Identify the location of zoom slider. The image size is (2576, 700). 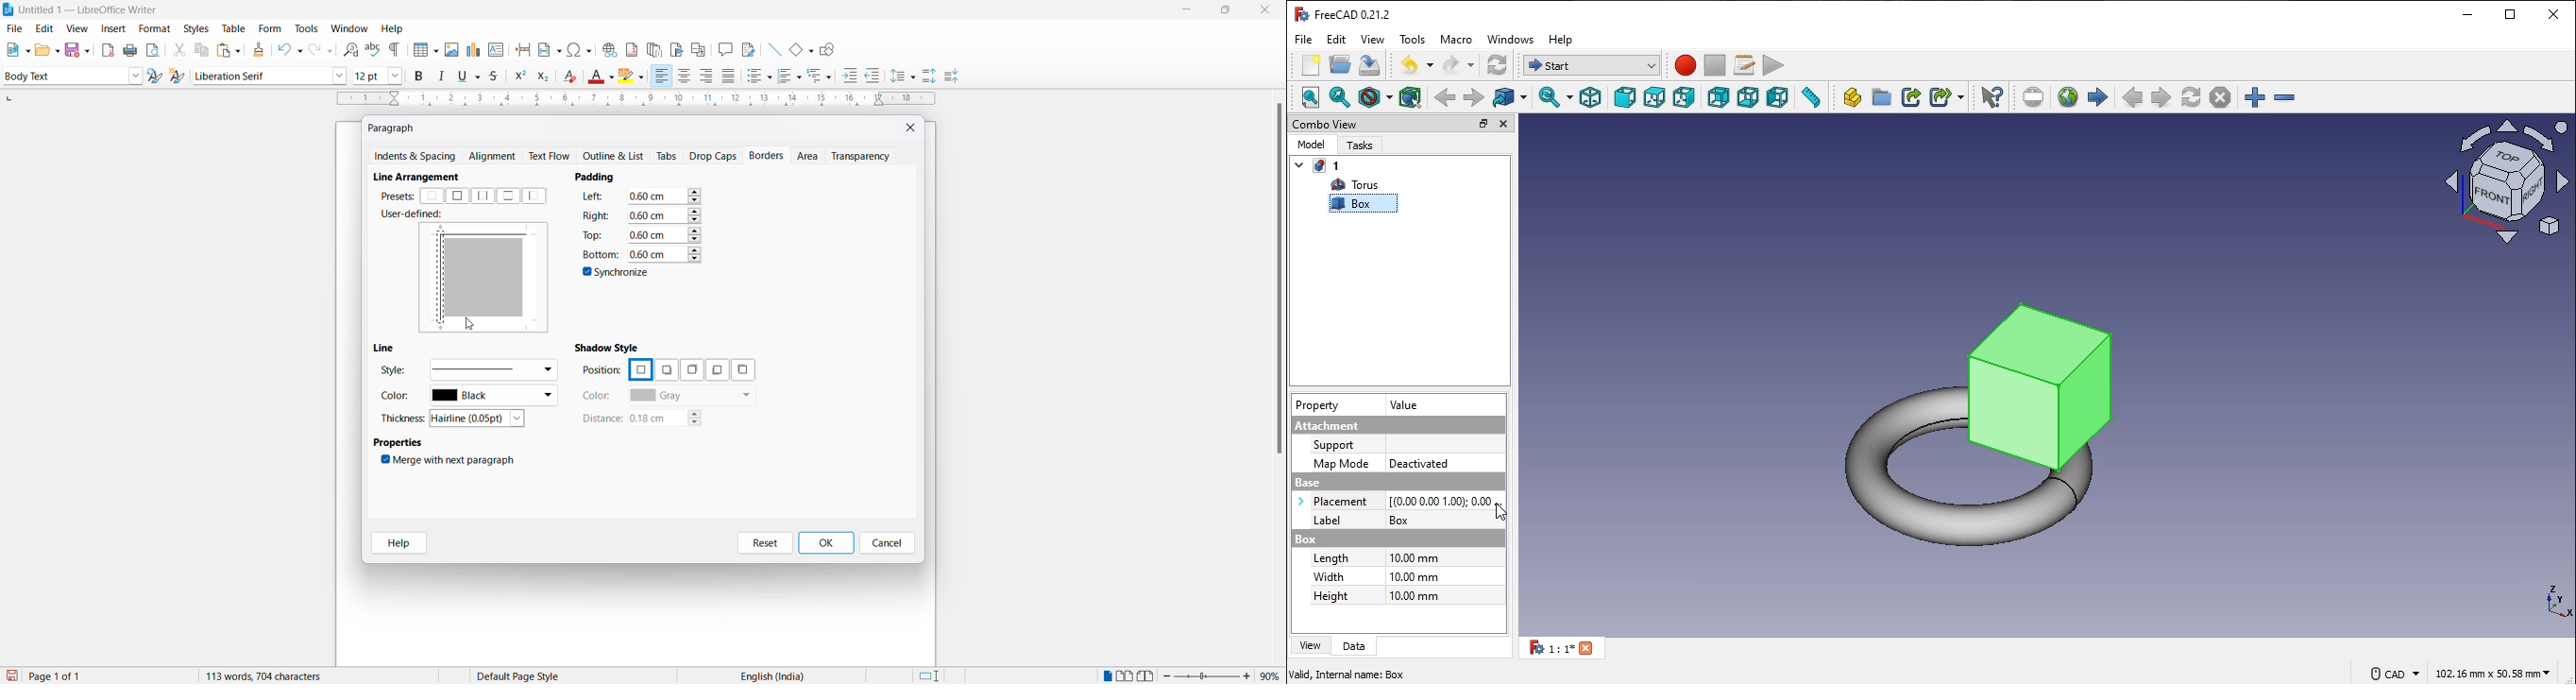
(1209, 676).